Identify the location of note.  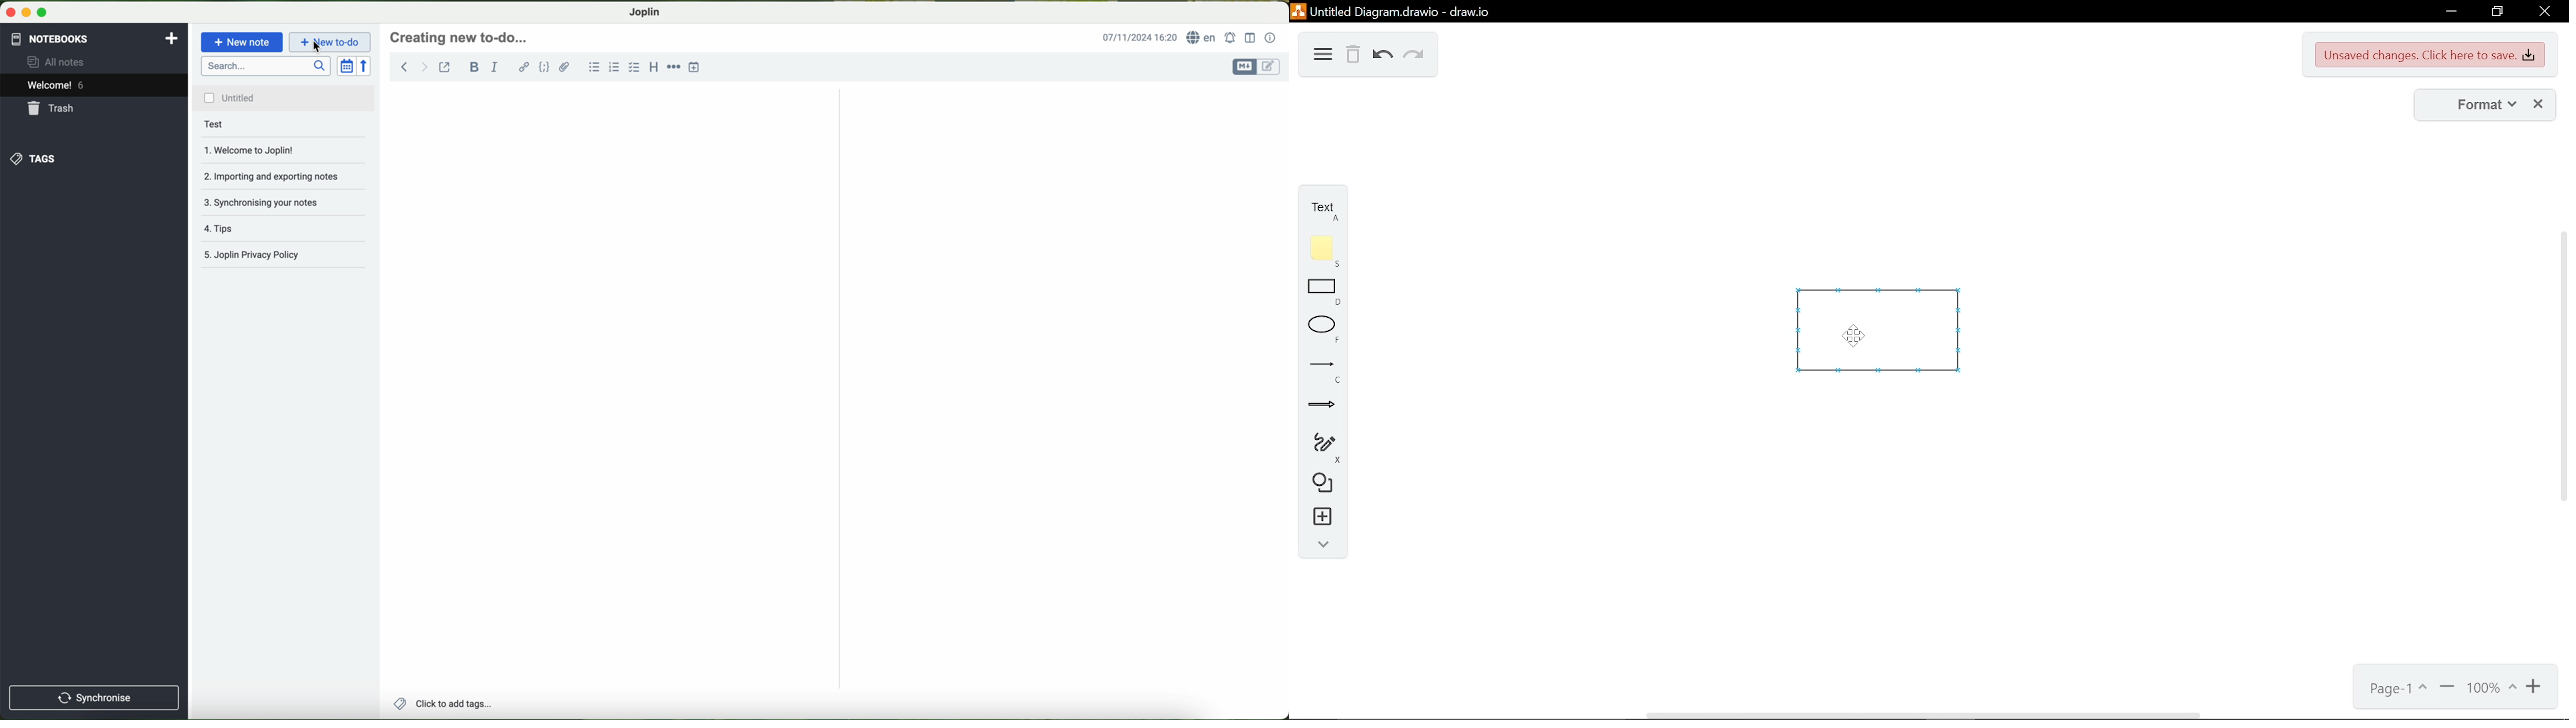
(1326, 251).